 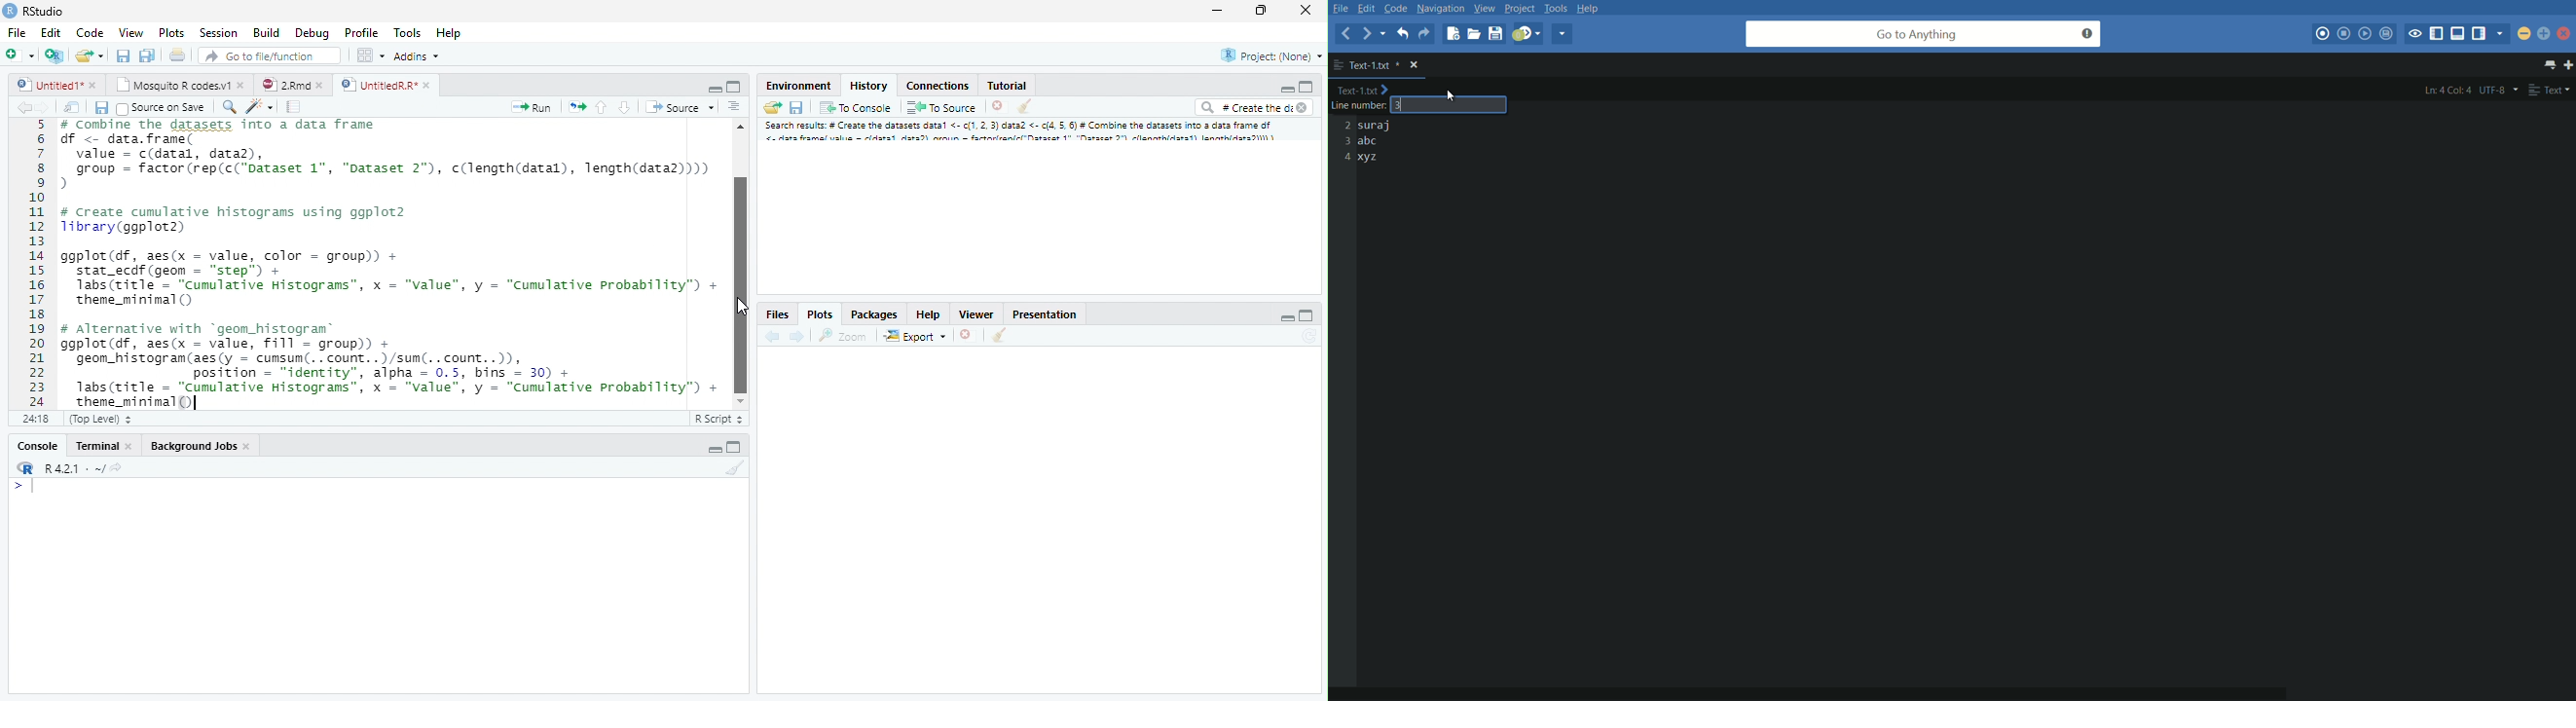 I want to click on # Combine the dataset into a data frame f <- data.frame(value = c(datal, data),group = factor (rep(c("Dataset 1", "Dataset 2"), c(length(datal), length(data2))))create cumulative histograms using ggplot2brary (ggplot2)gplot(df, aes(x = value, color = group)) +stat_ecdf (geom = “step”) +Tabs(ritle = “cumulative Histograms”, x = "value", y = “Cumulative Probability”) +theme_mininal ()Alternative with “geom_histogram®gplot(df, aes(x = value, Fill = group)) +geon_histogram(aes(y = cumsum(.. count. .)/sun(. .count..)),position = "identity", alpha = 0.5, bins = 30) +1abs(title = “Cumulative Histograms”, x = "value", y = “Cumulative Probability”) +, so click(x=391, y=264).